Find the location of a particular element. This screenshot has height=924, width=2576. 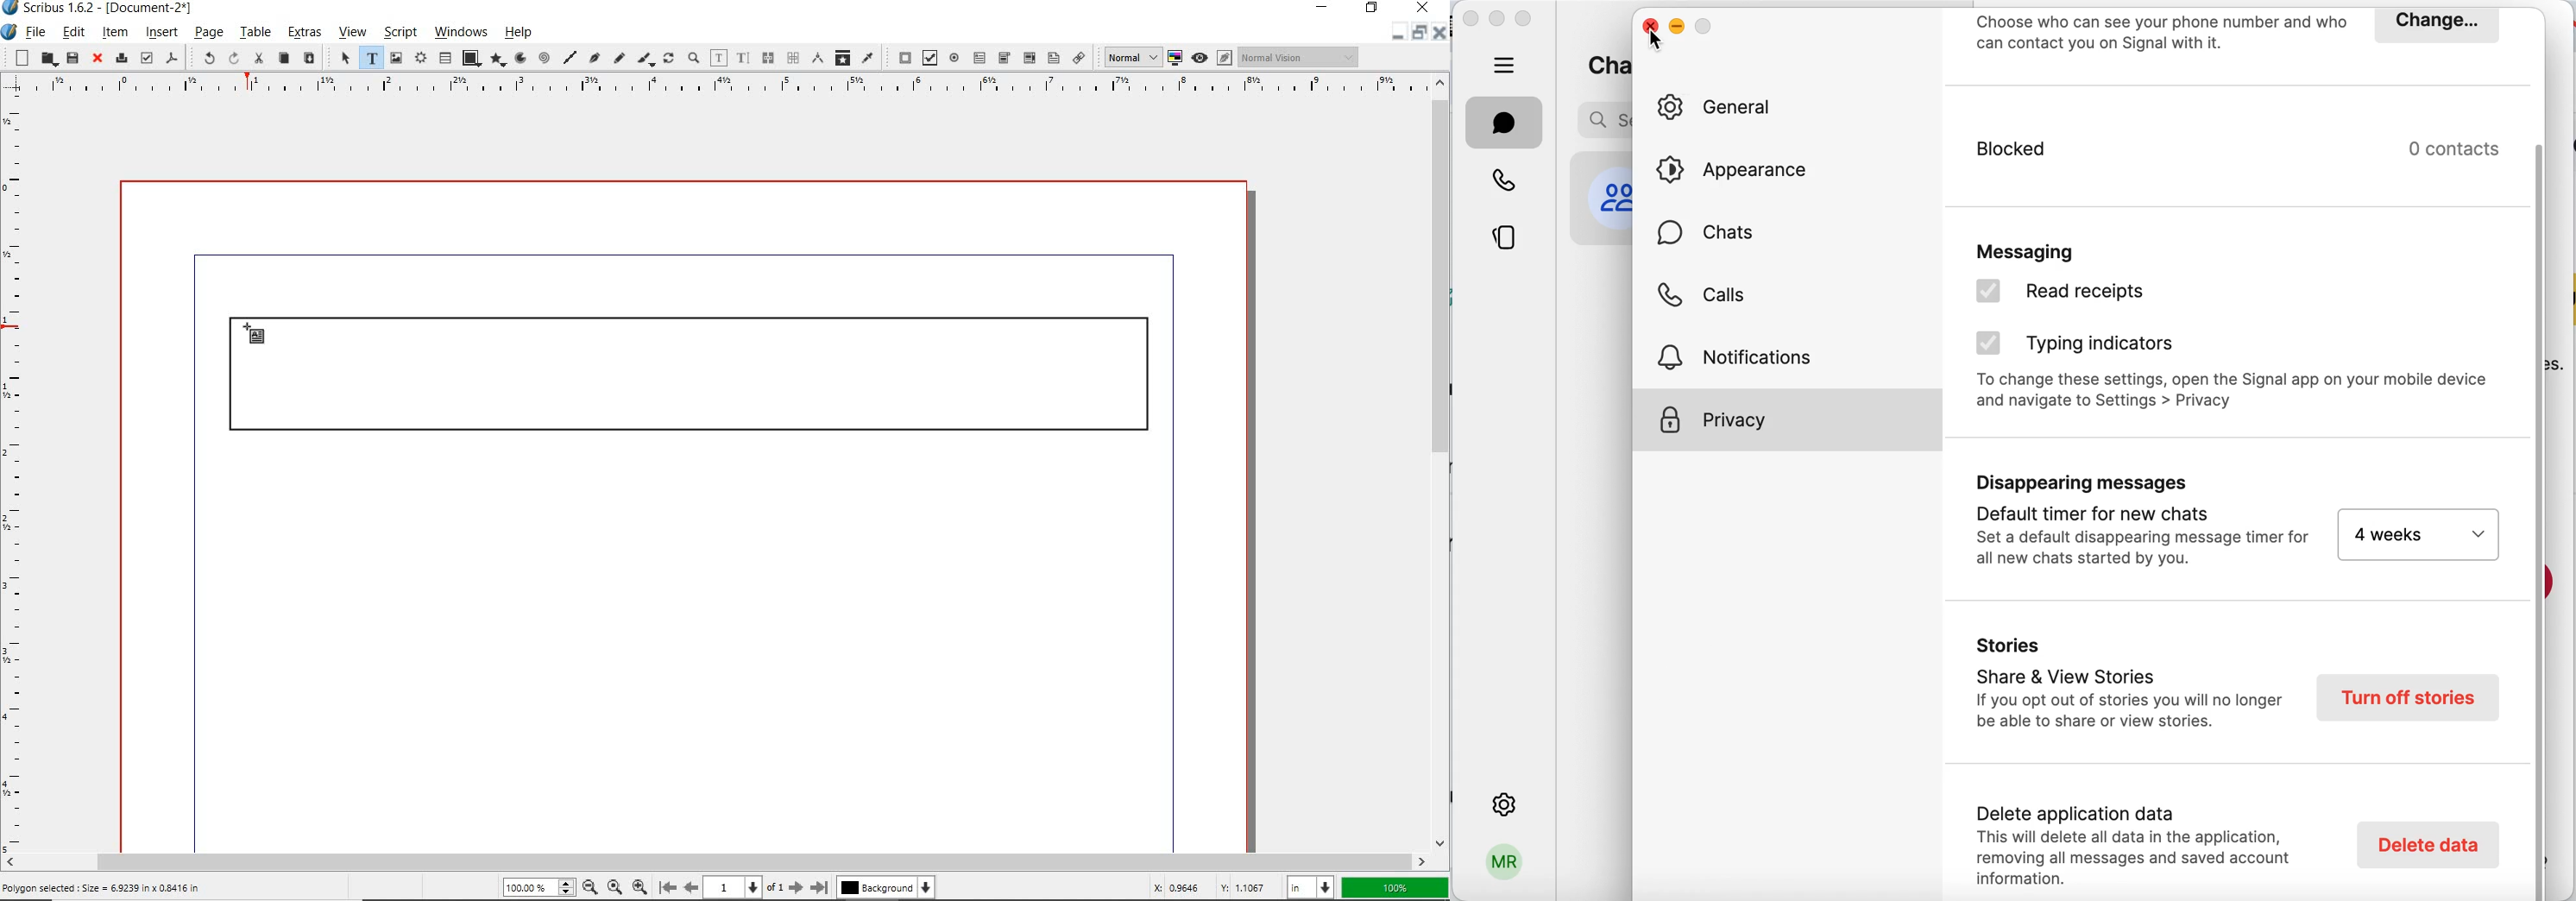

preview mode is located at coordinates (1210, 58).